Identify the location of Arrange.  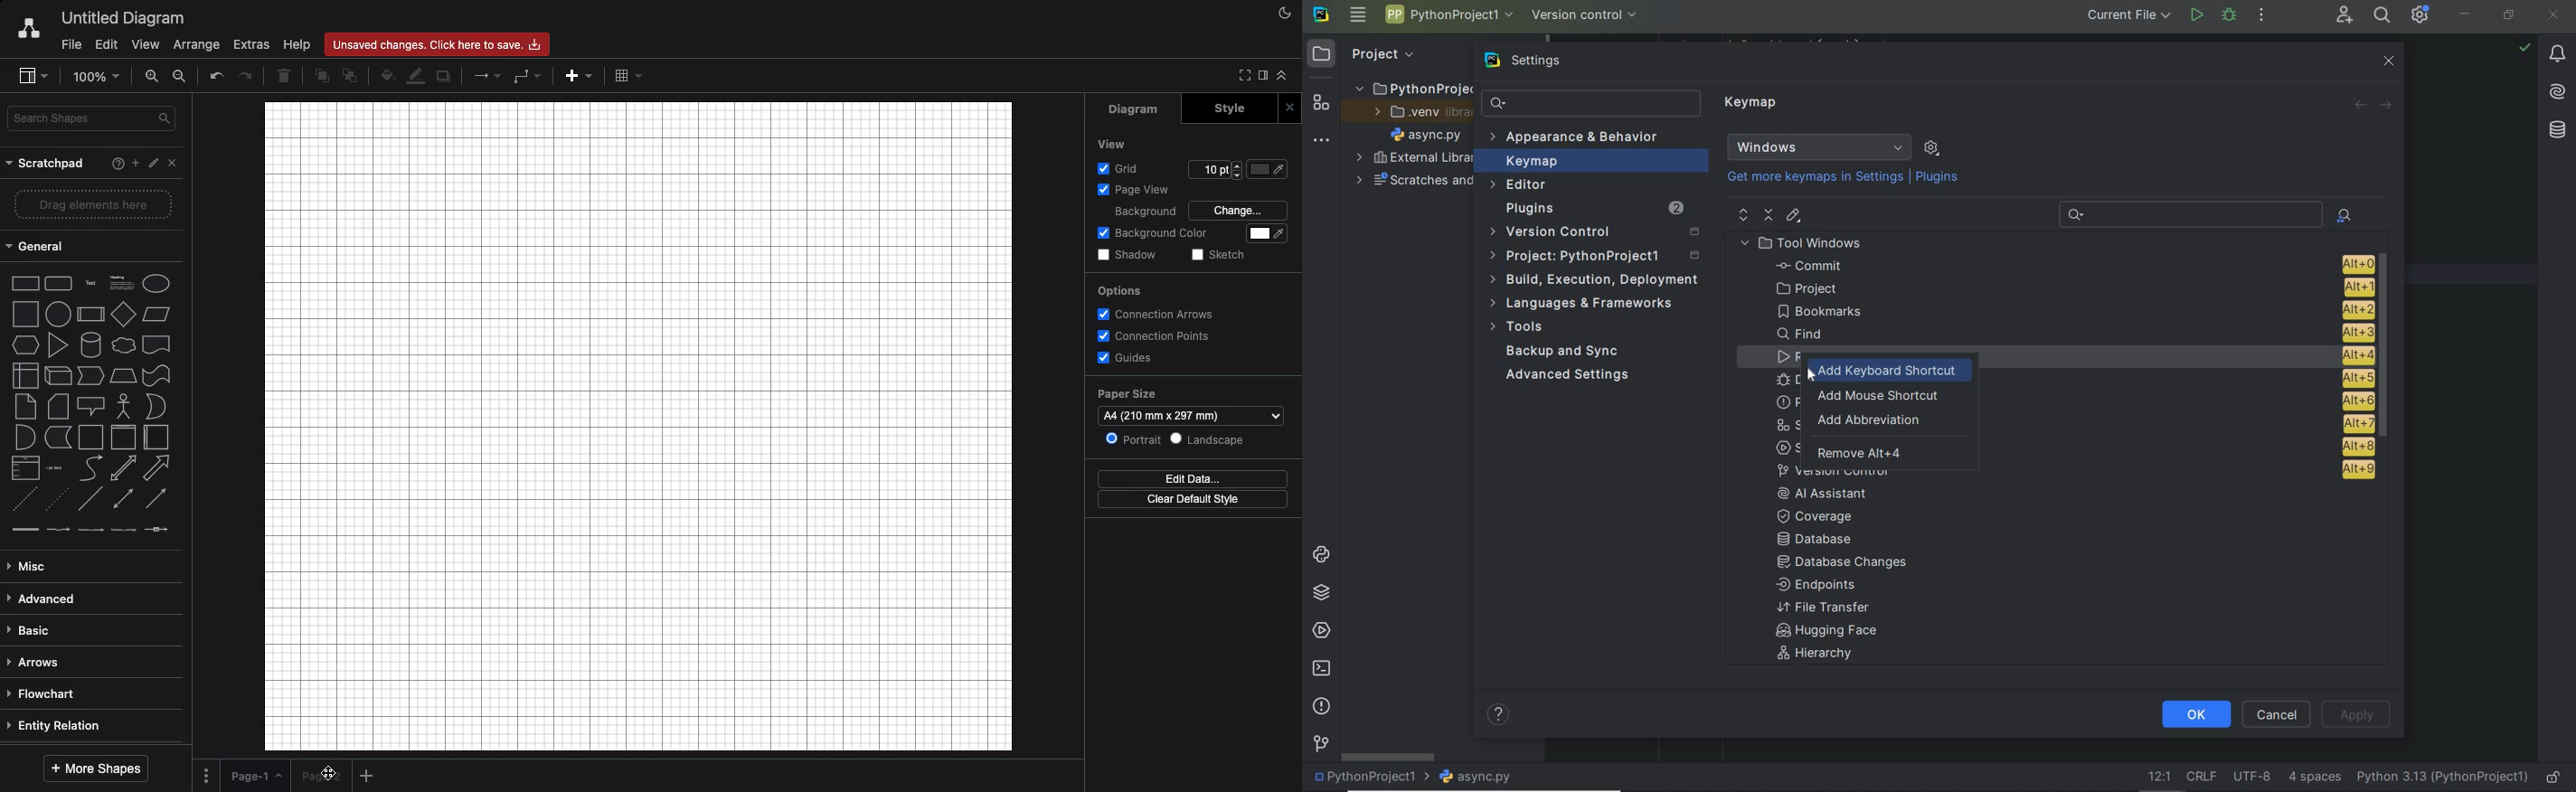
(198, 43).